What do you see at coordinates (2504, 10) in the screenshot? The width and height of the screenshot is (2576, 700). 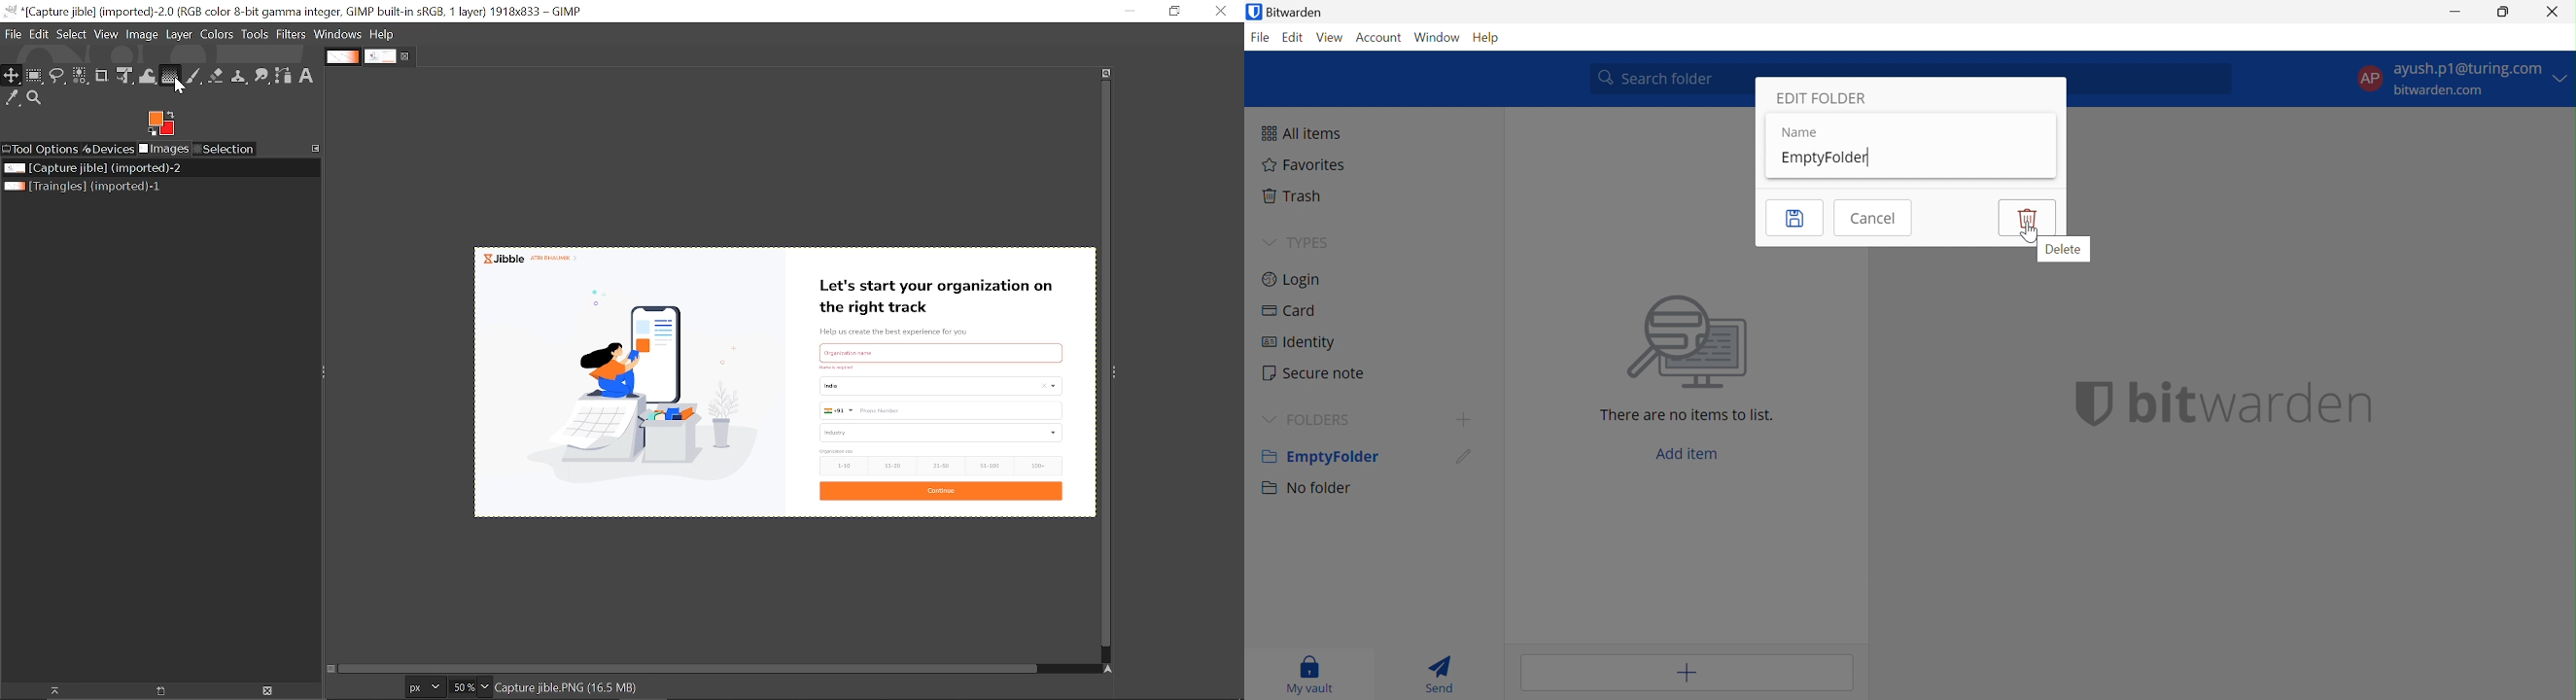 I see `Restore Down` at bounding box center [2504, 10].